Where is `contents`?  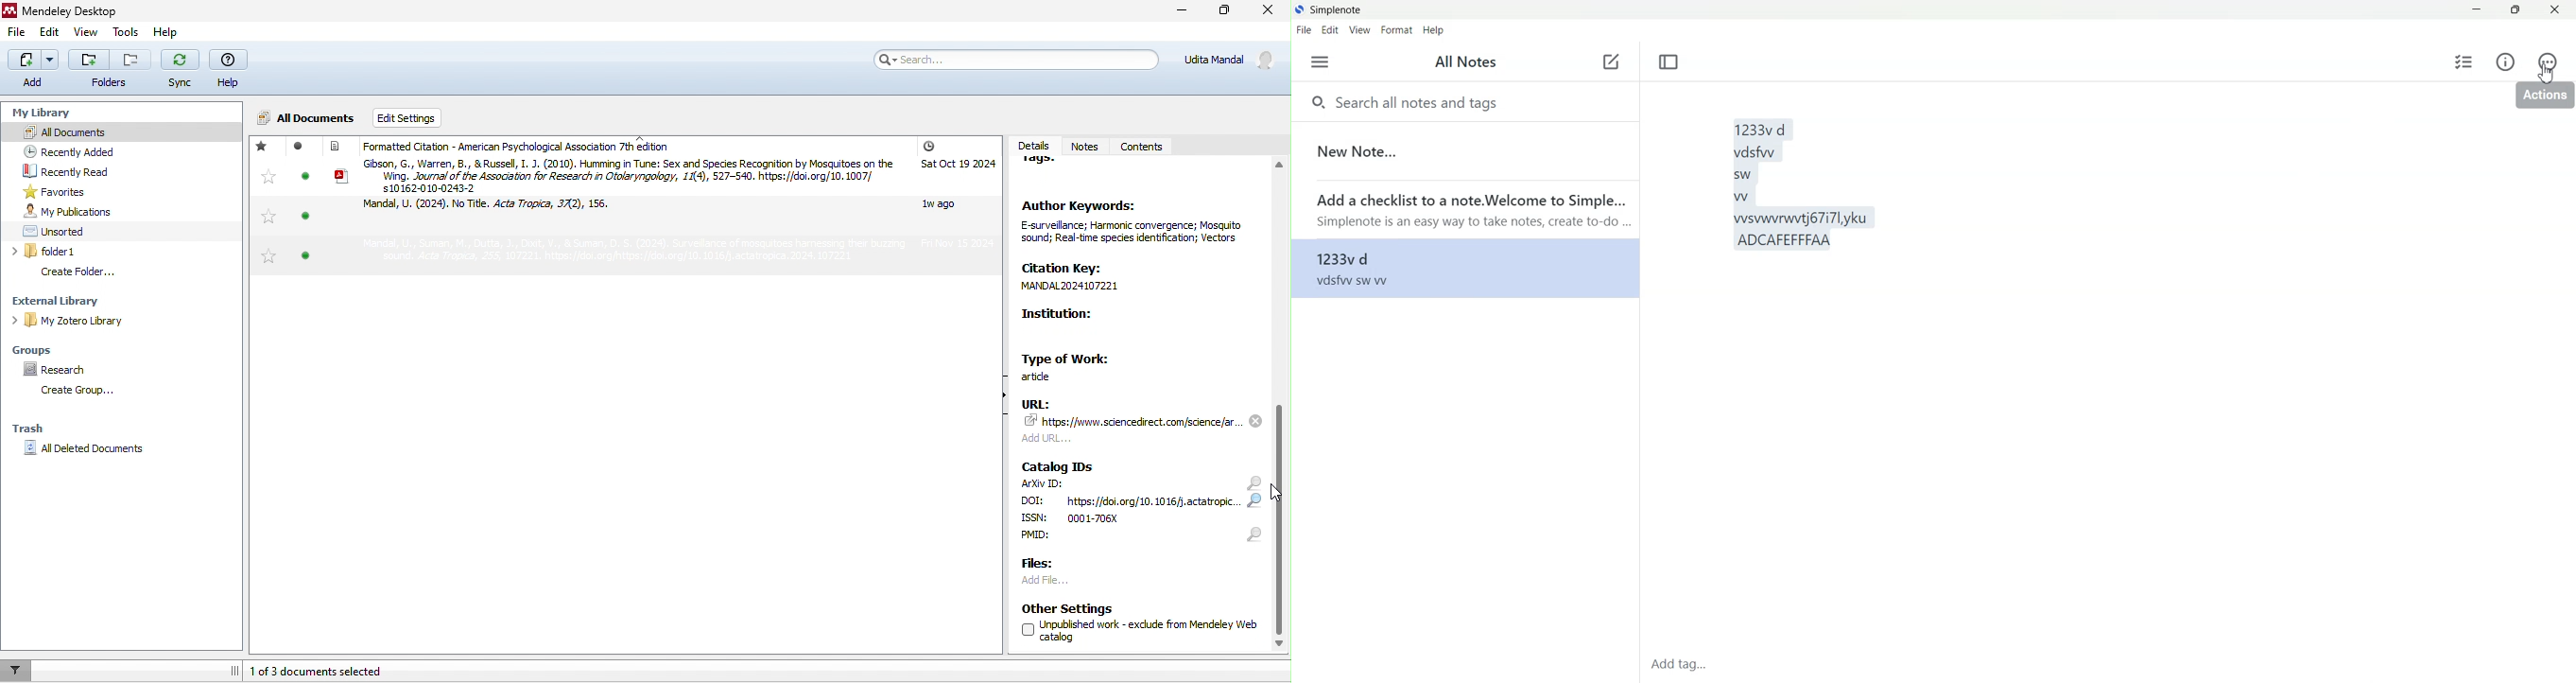 contents is located at coordinates (1144, 148).